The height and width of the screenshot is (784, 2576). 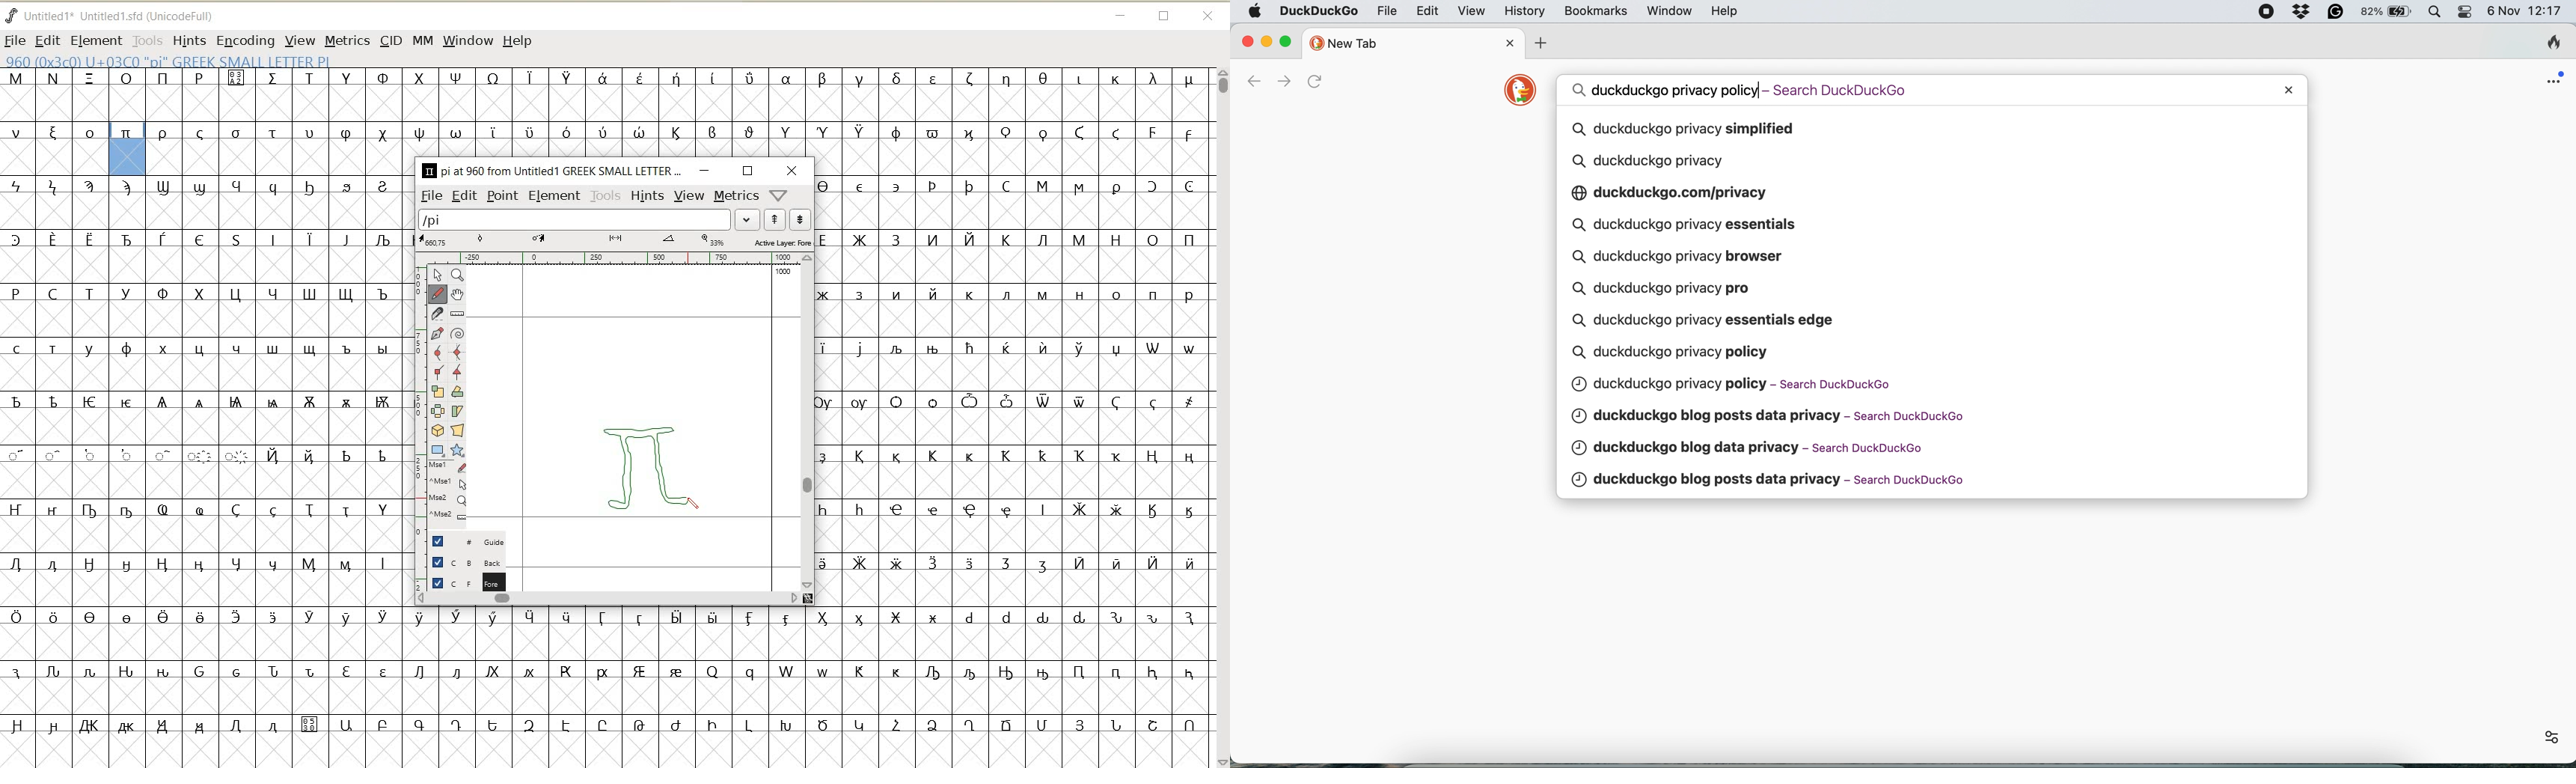 I want to click on add a curve point, so click(x=437, y=351).